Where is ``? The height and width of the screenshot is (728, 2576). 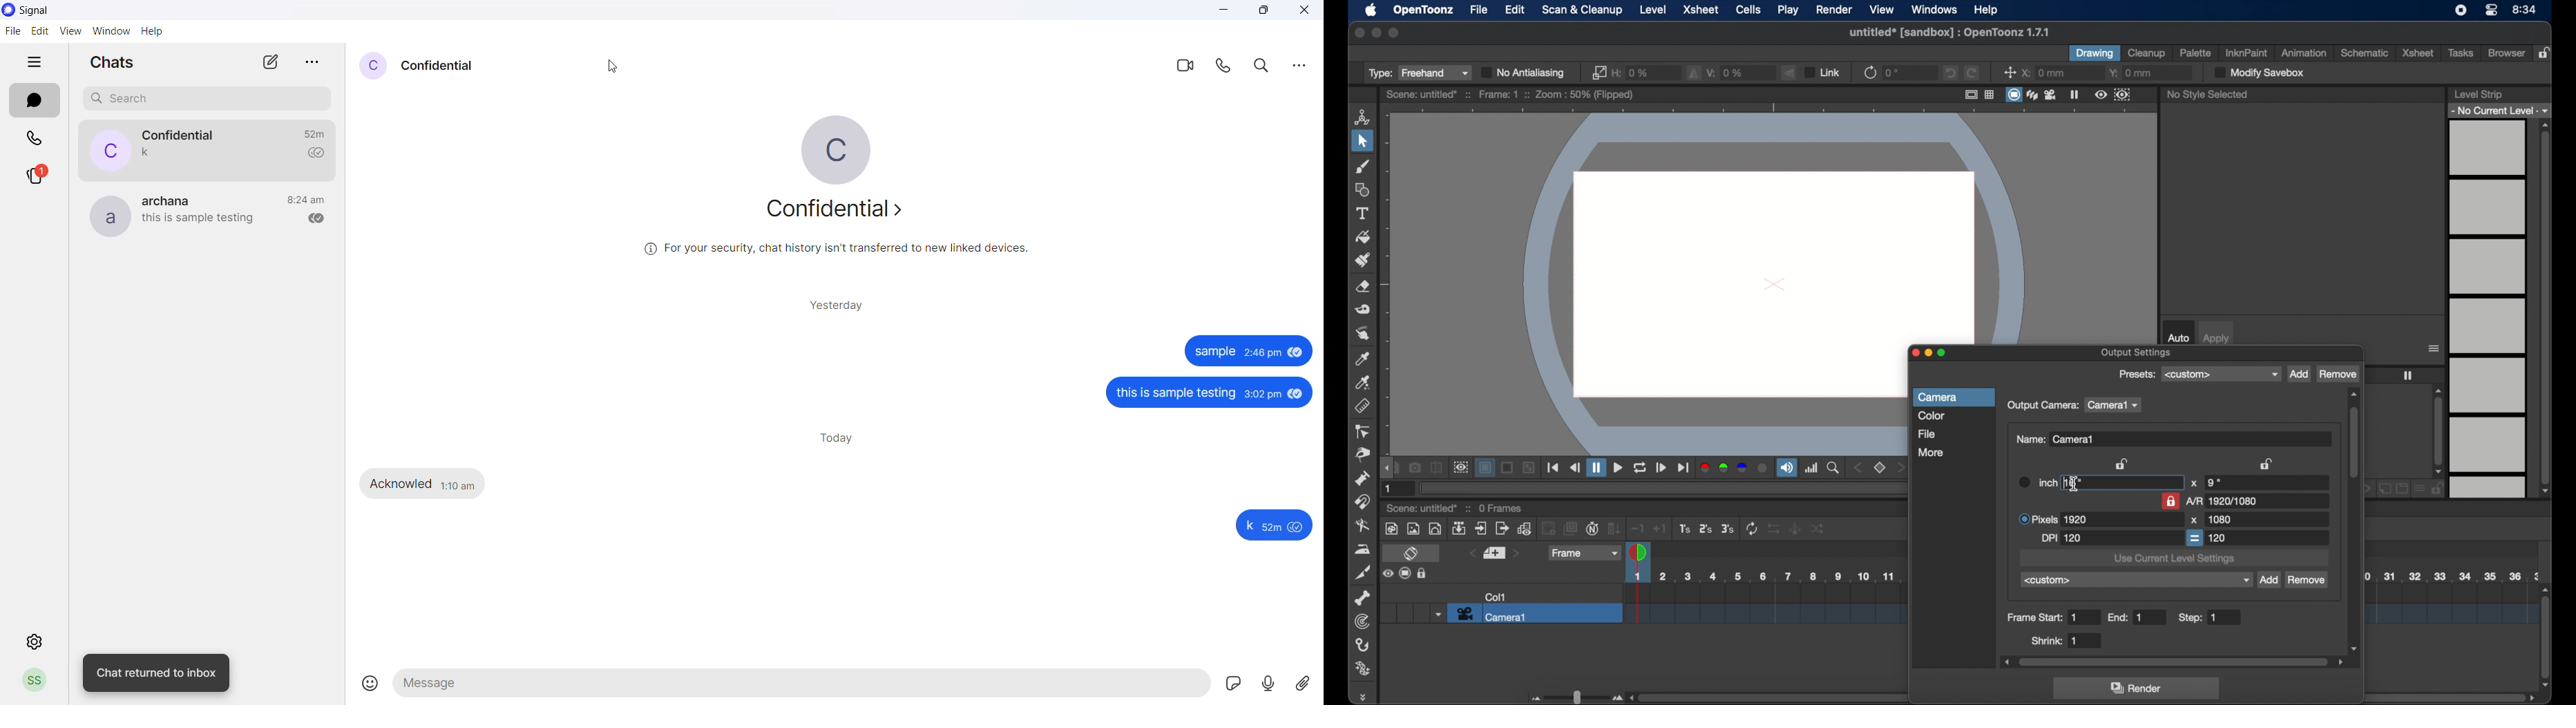
 is located at coordinates (2405, 488).